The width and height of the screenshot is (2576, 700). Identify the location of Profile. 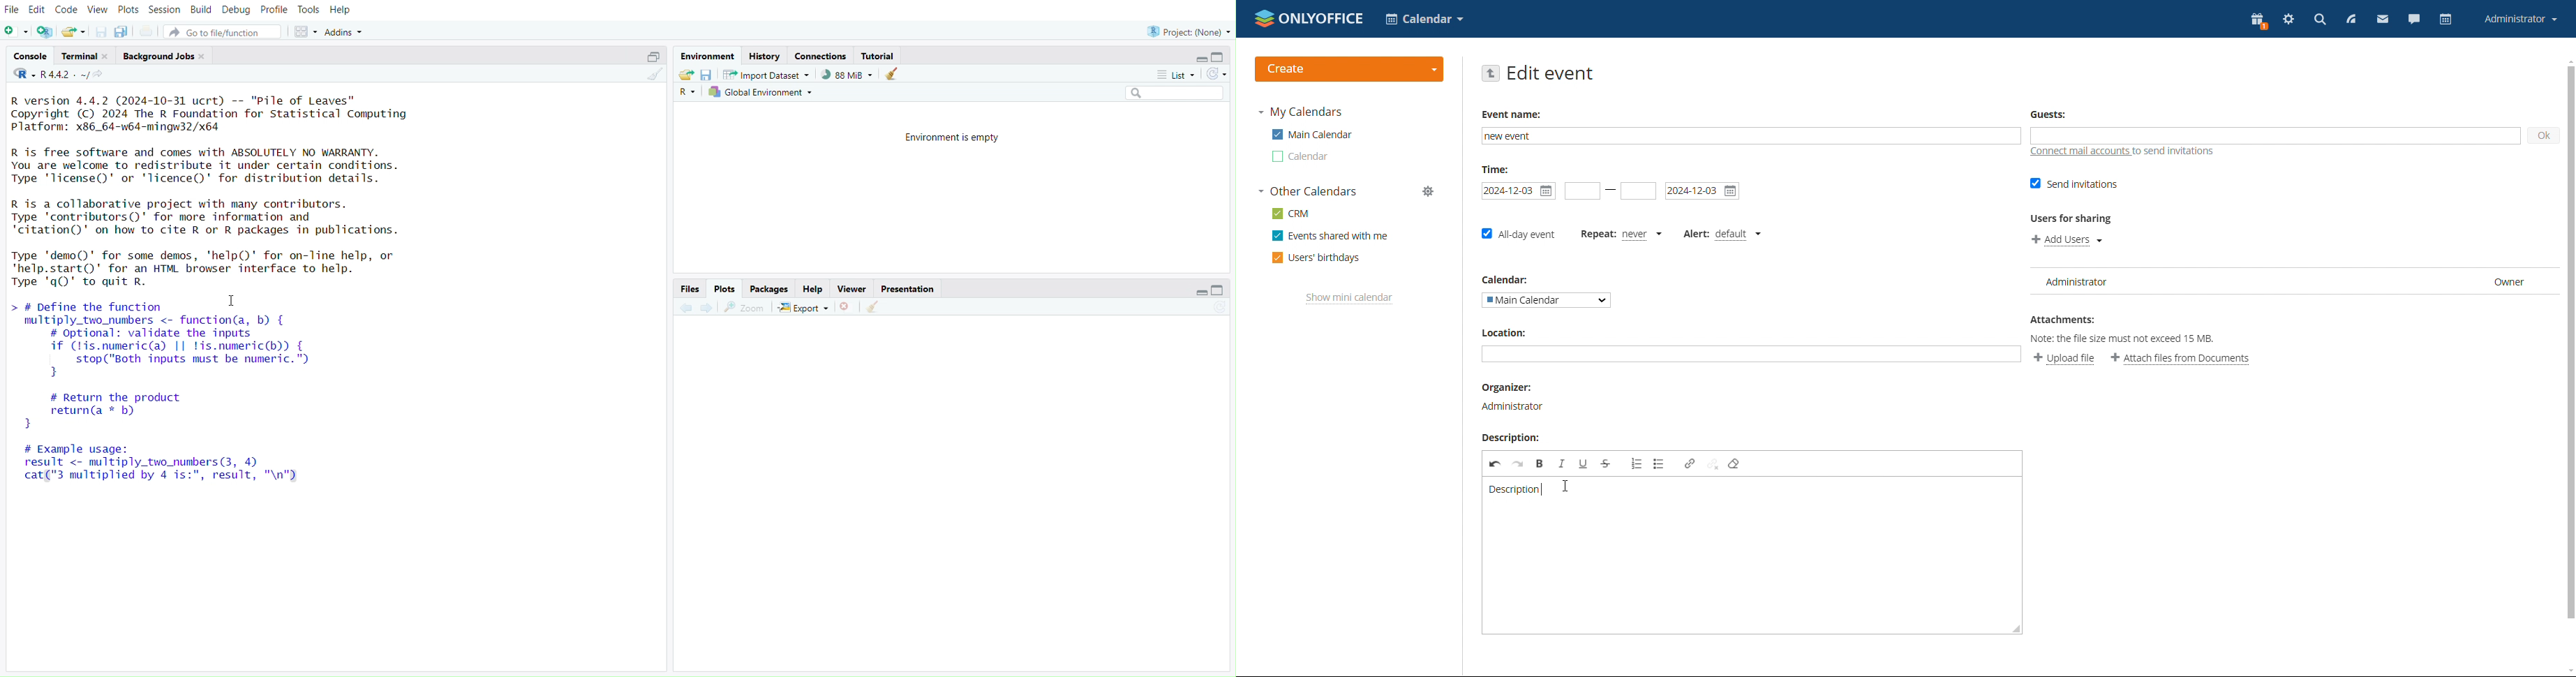
(273, 12).